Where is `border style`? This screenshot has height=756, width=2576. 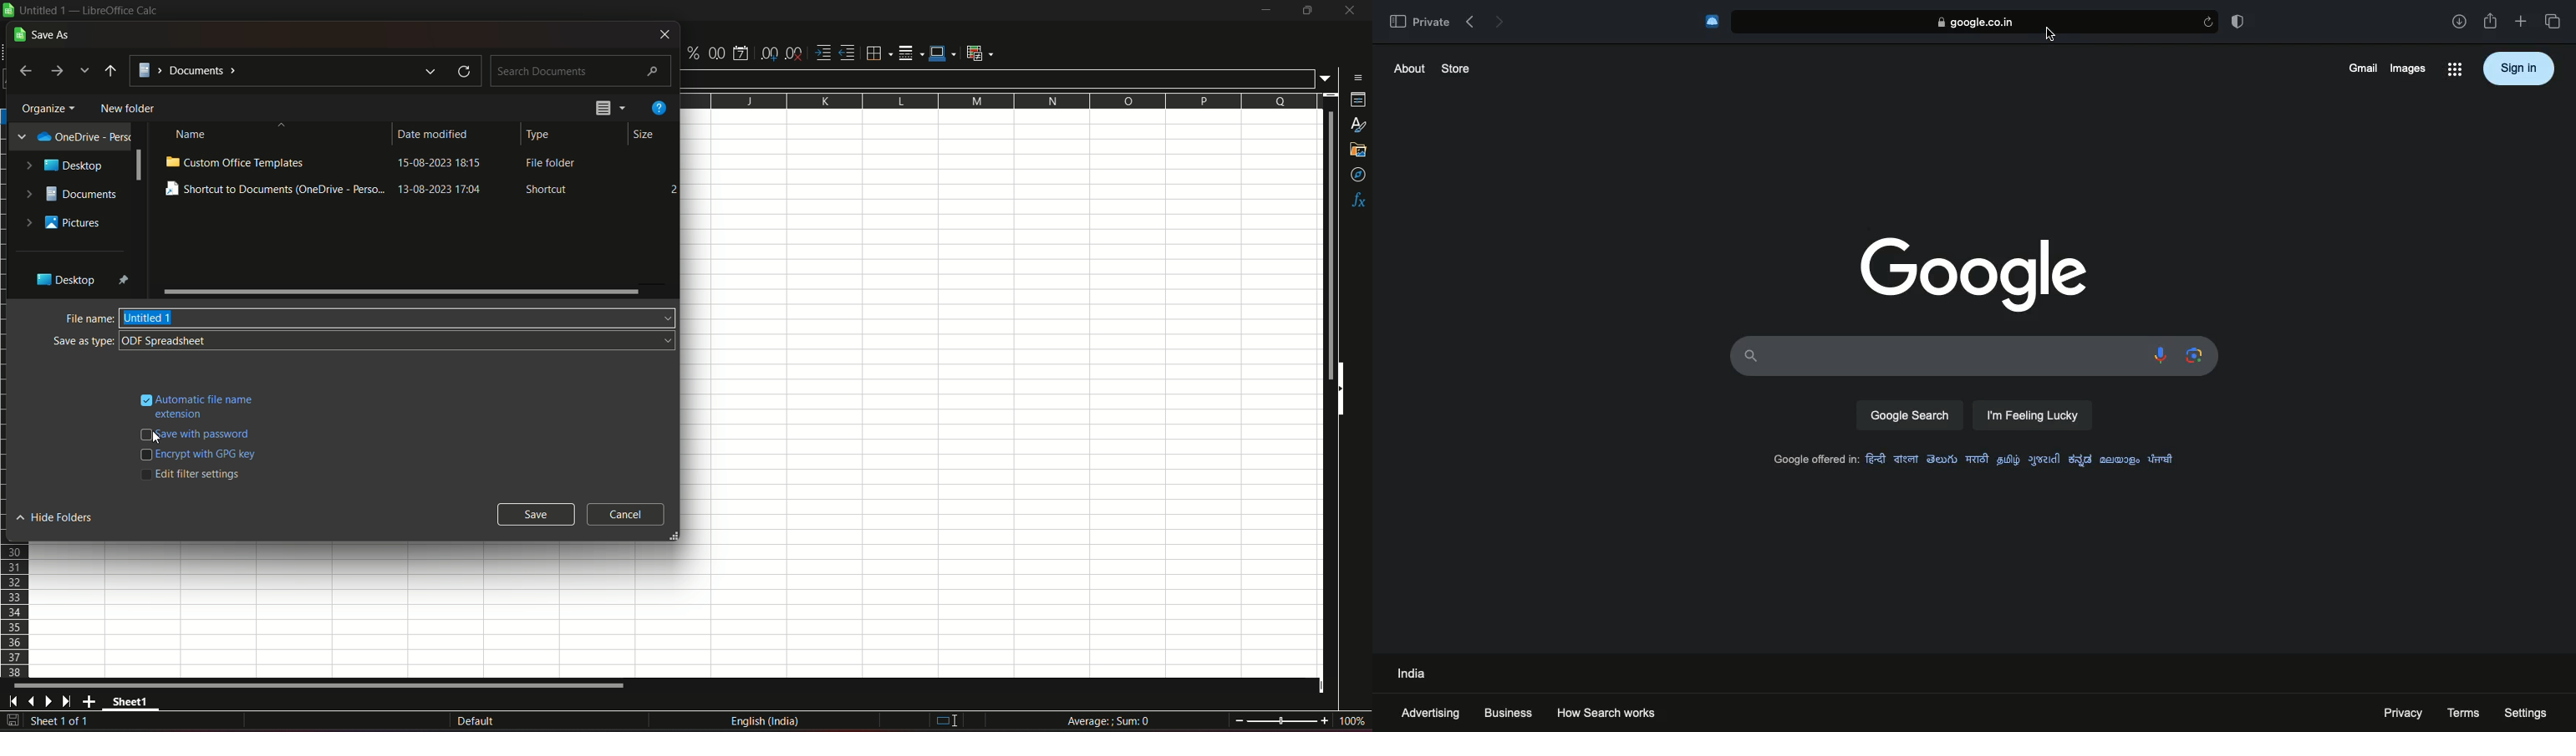 border style is located at coordinates (912, 51).